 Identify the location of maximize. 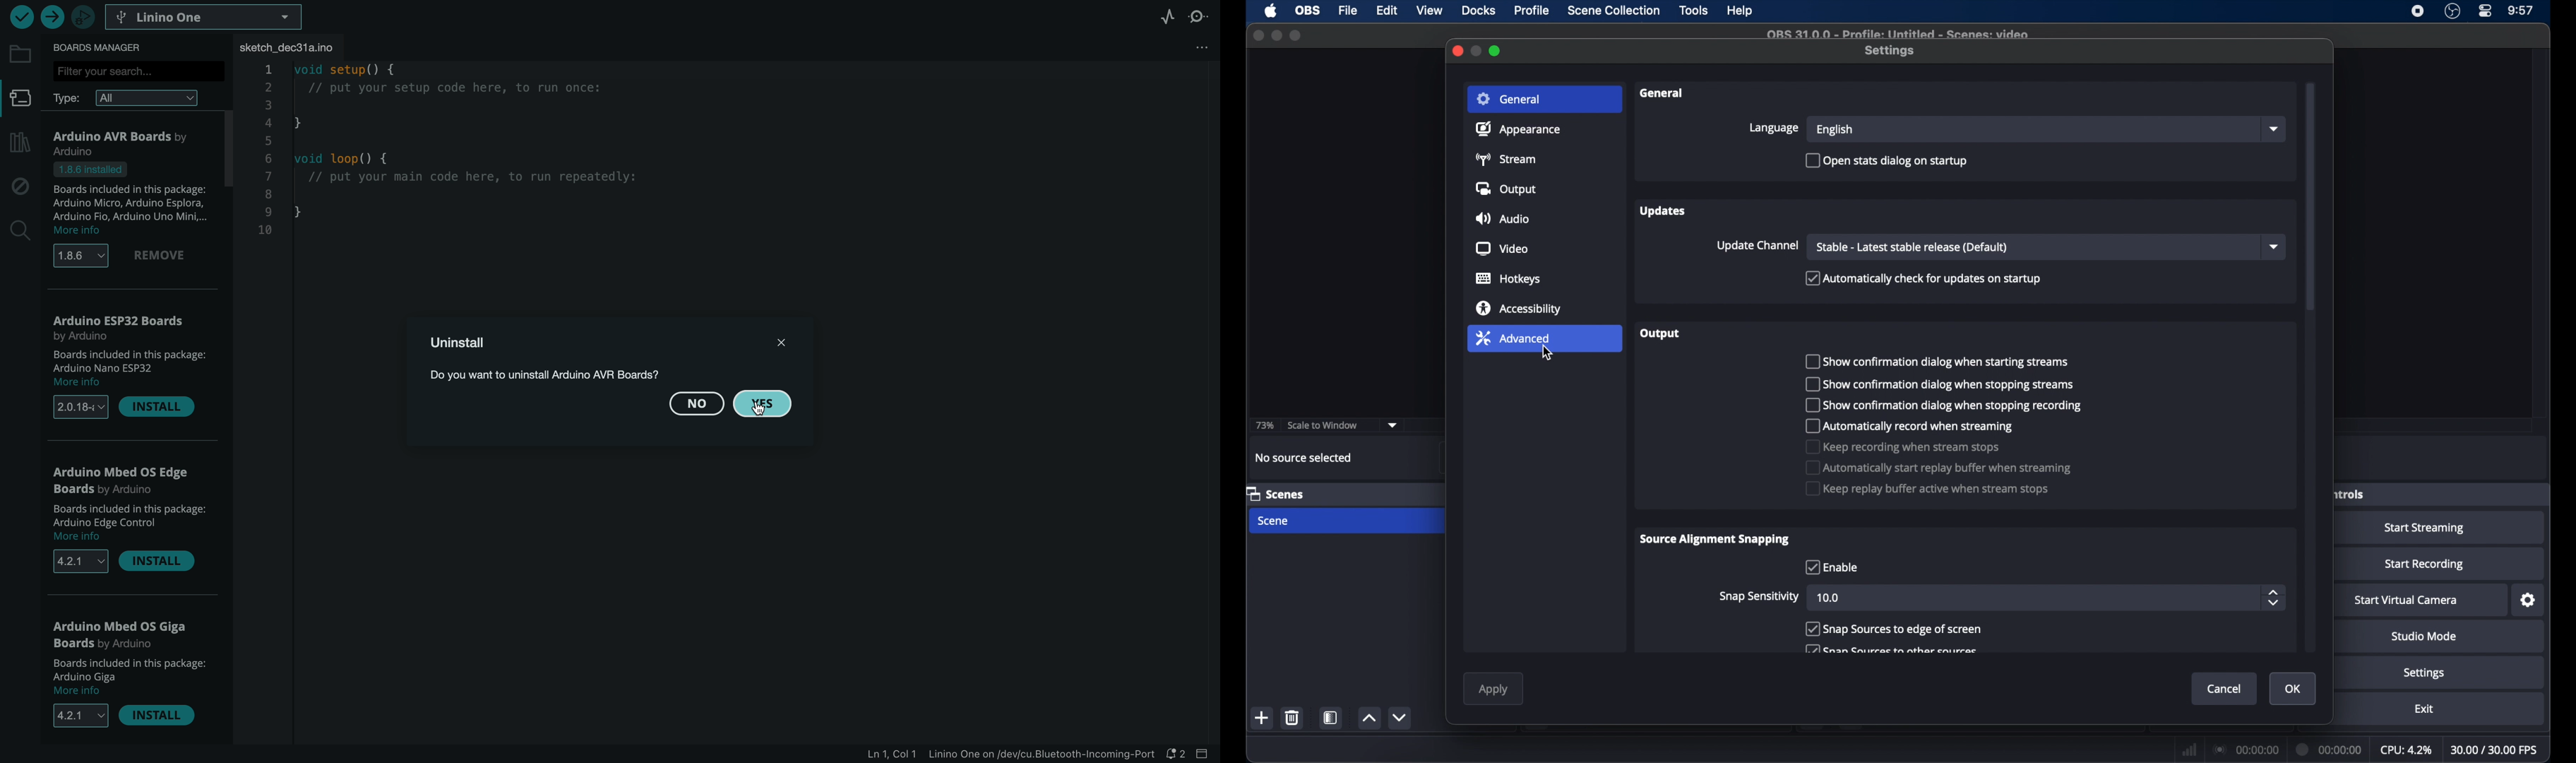
(1496, 50).